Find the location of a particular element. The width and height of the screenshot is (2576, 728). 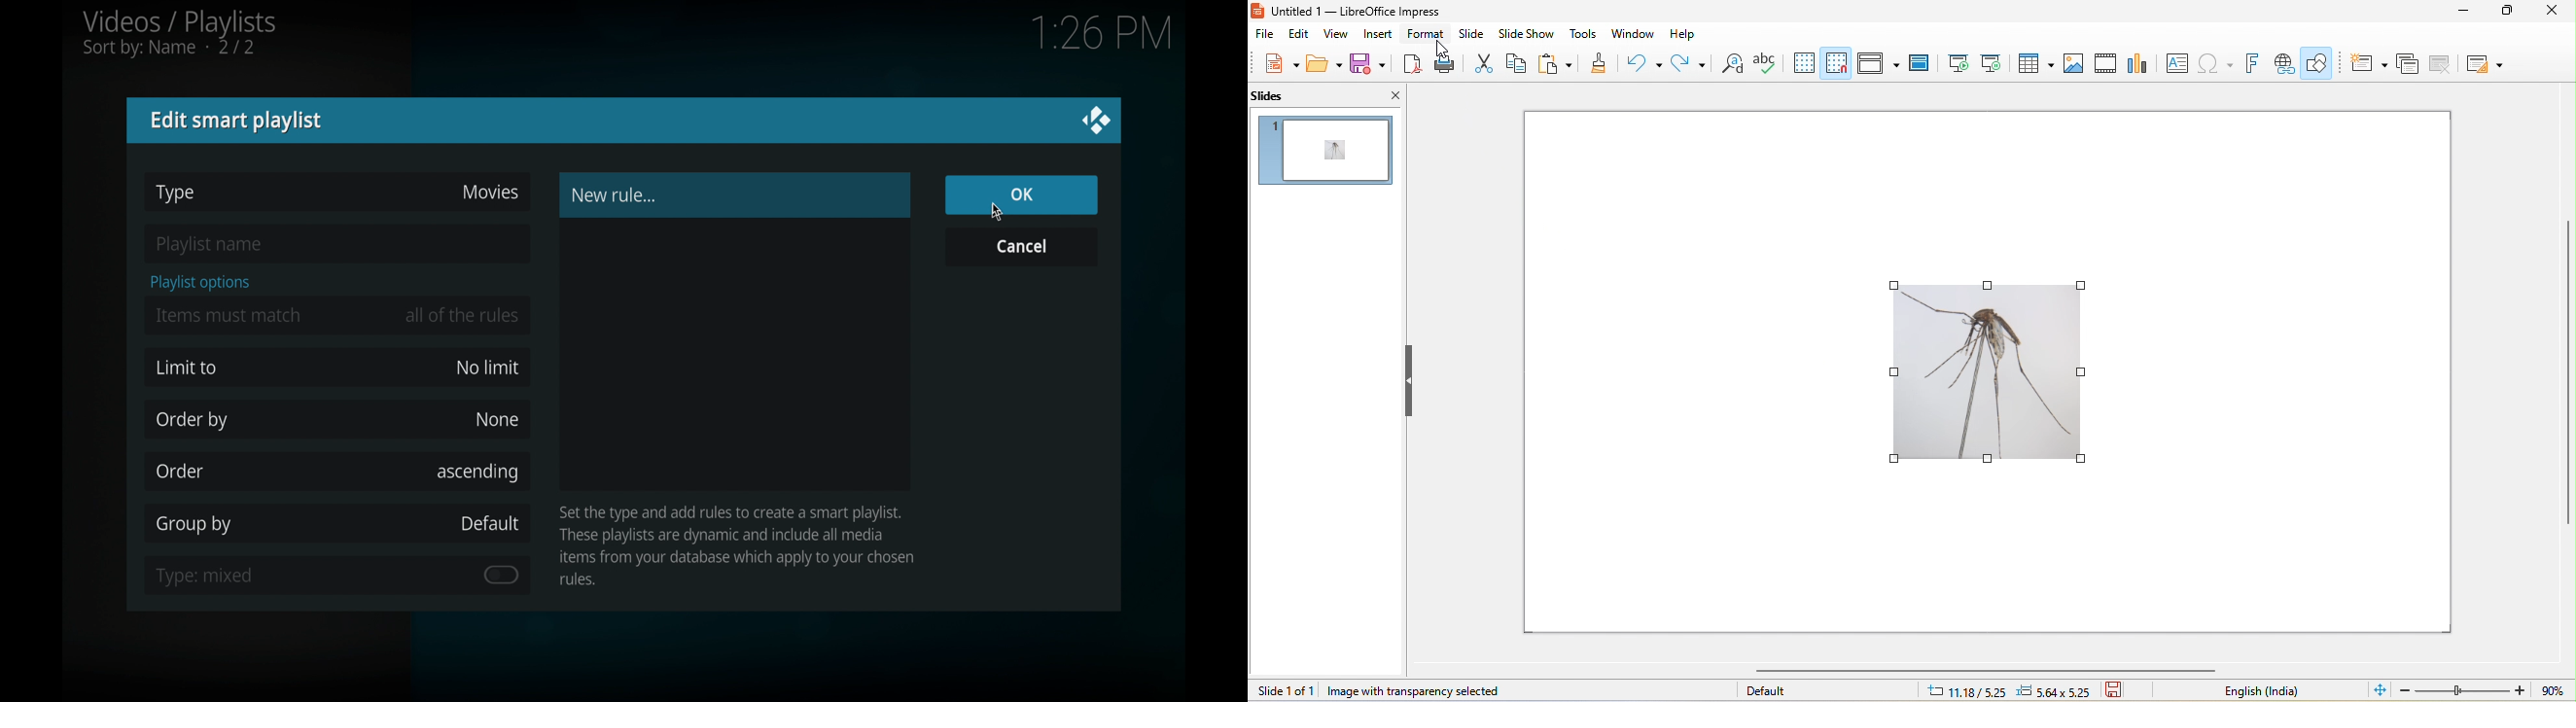

type is located at coordinates (176, 194).